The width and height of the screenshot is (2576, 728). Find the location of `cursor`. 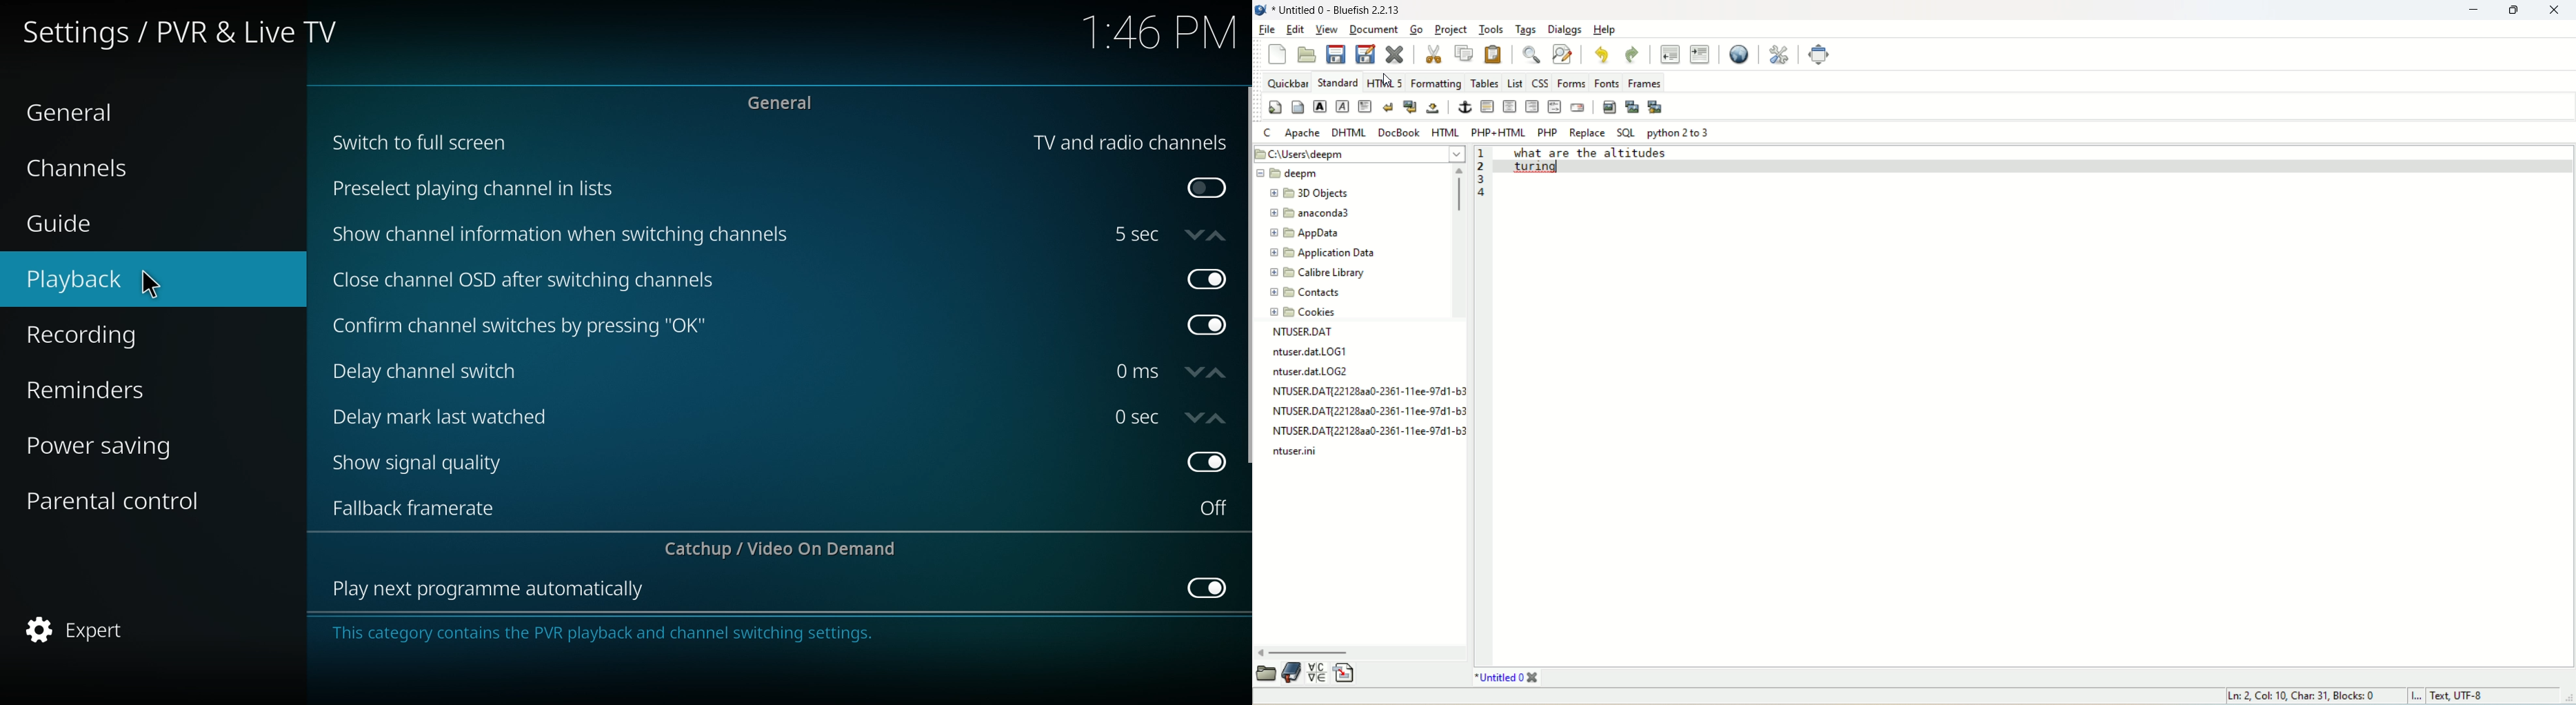

cursor is located at coordinates (155, 283).